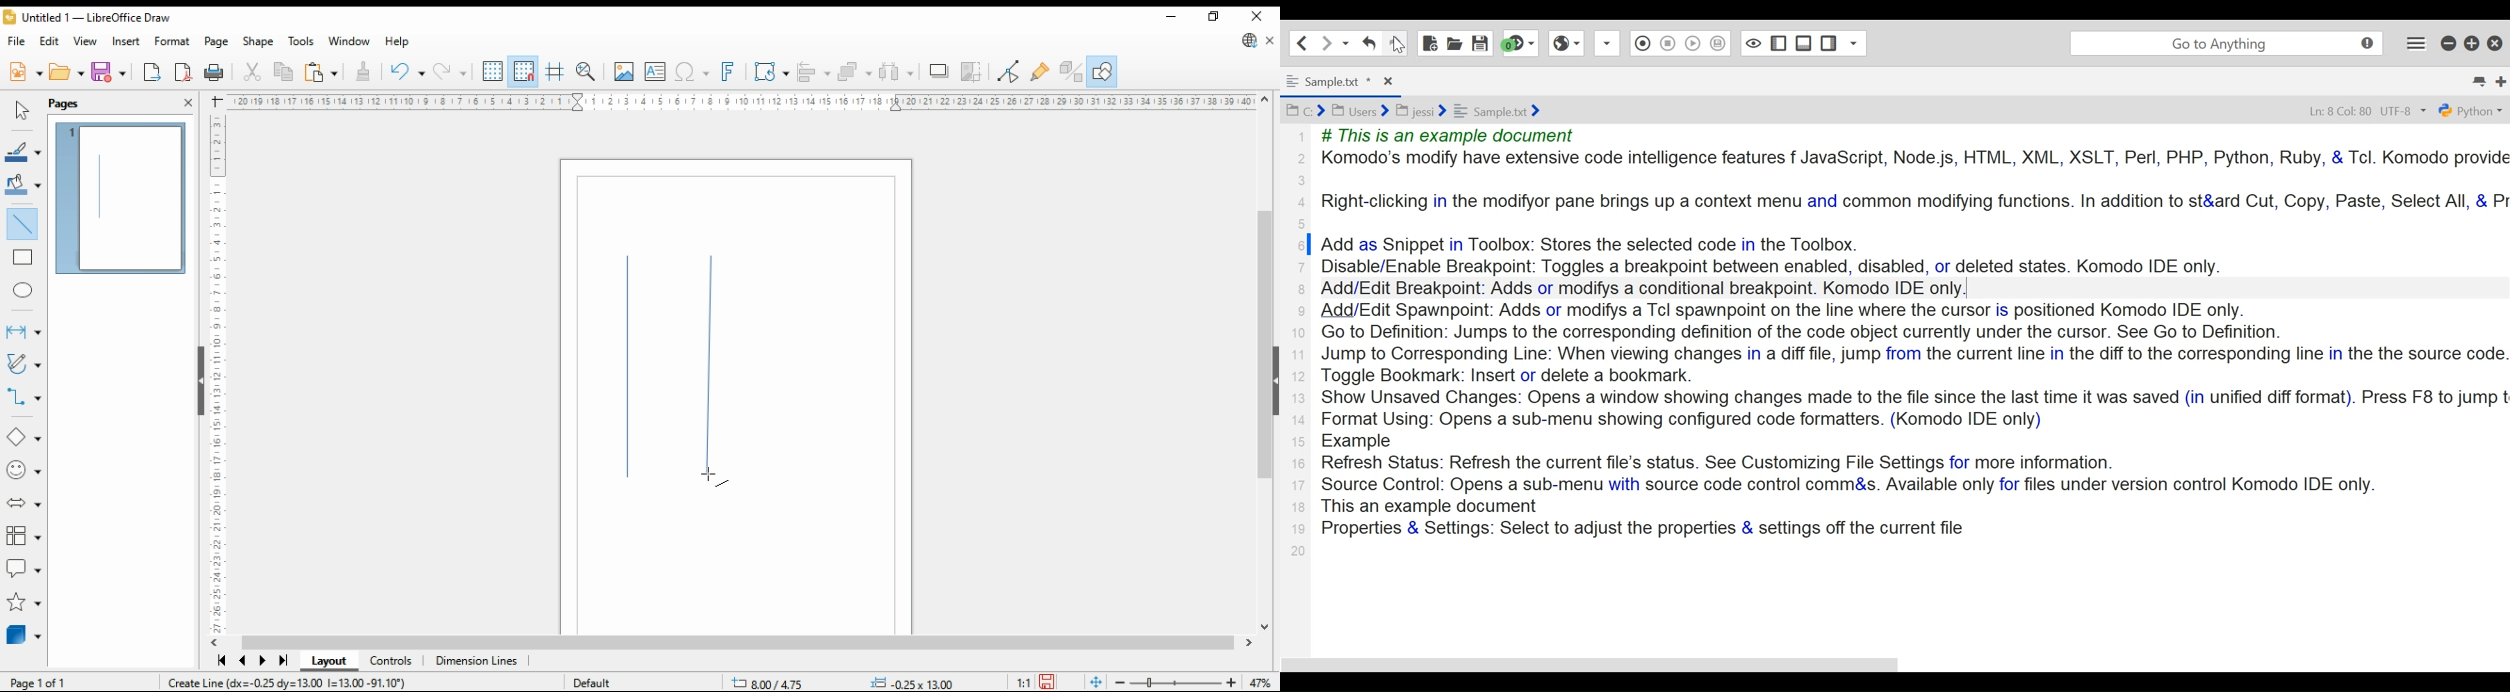  What do you see at coordinates (692, 72) in the screenshot?
I see `insert special characters` at bounding box center [692, 72].